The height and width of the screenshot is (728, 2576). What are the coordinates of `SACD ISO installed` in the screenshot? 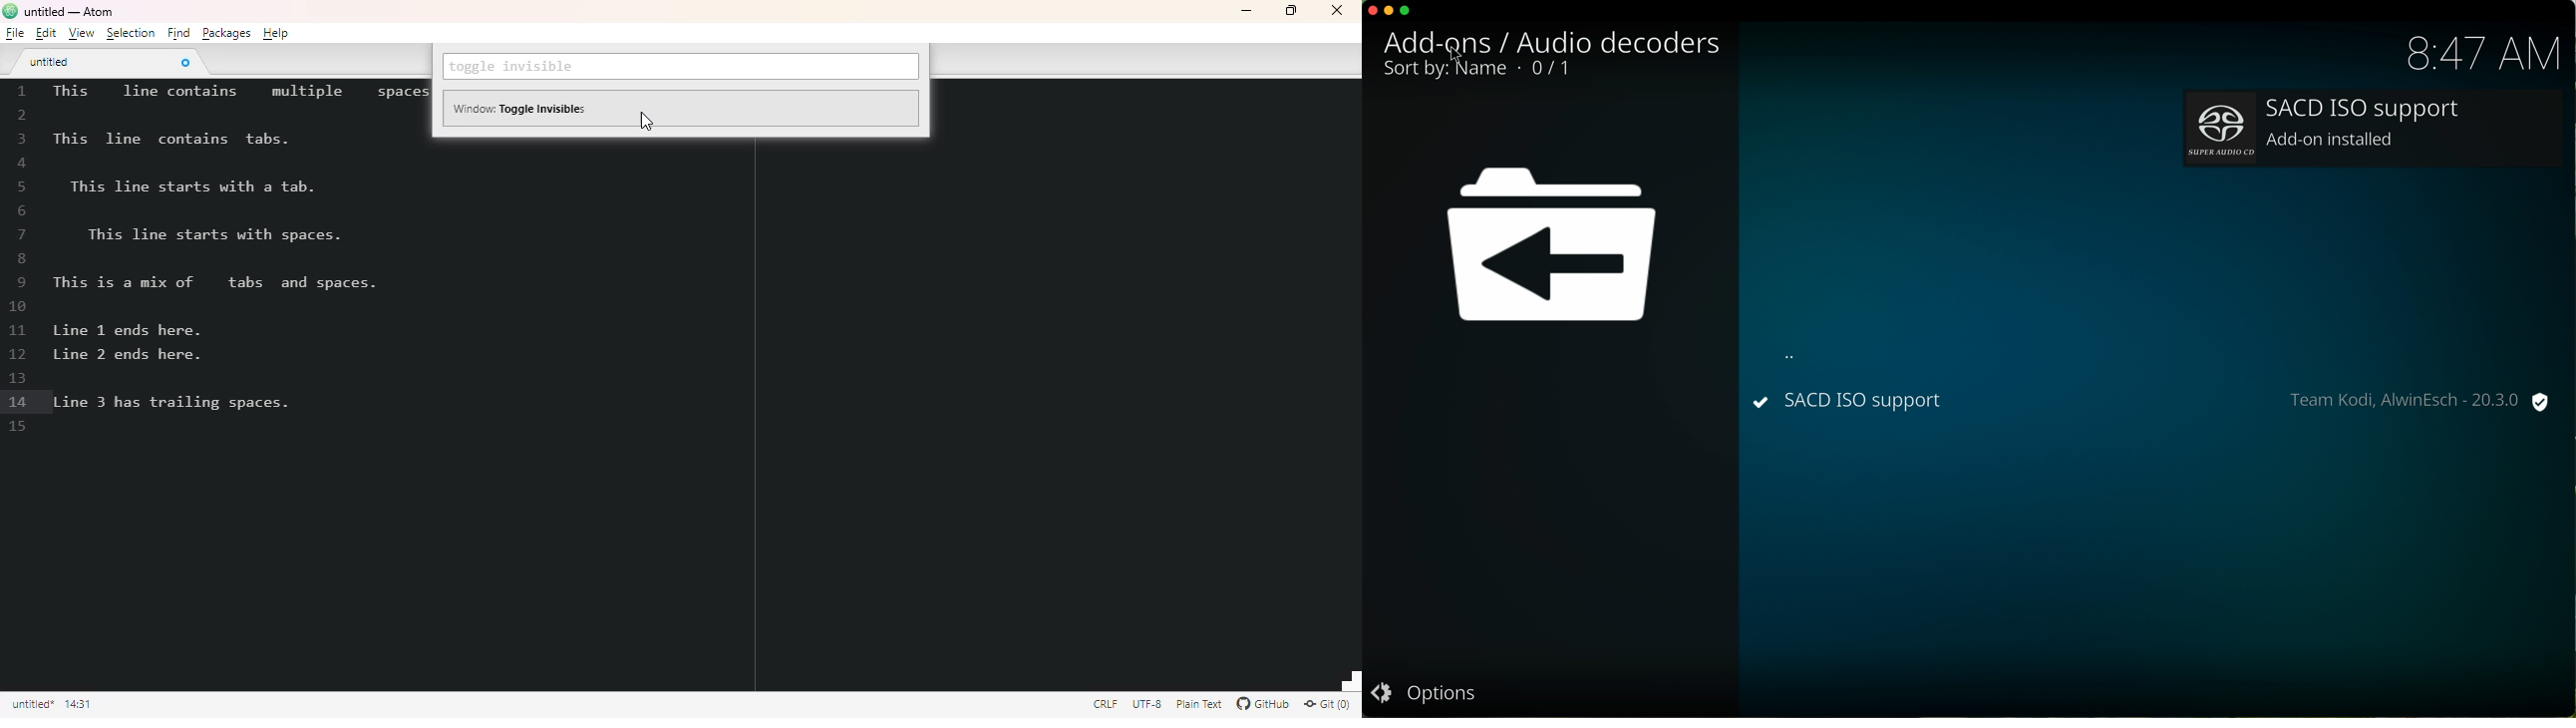 It's located at (2149, 400).